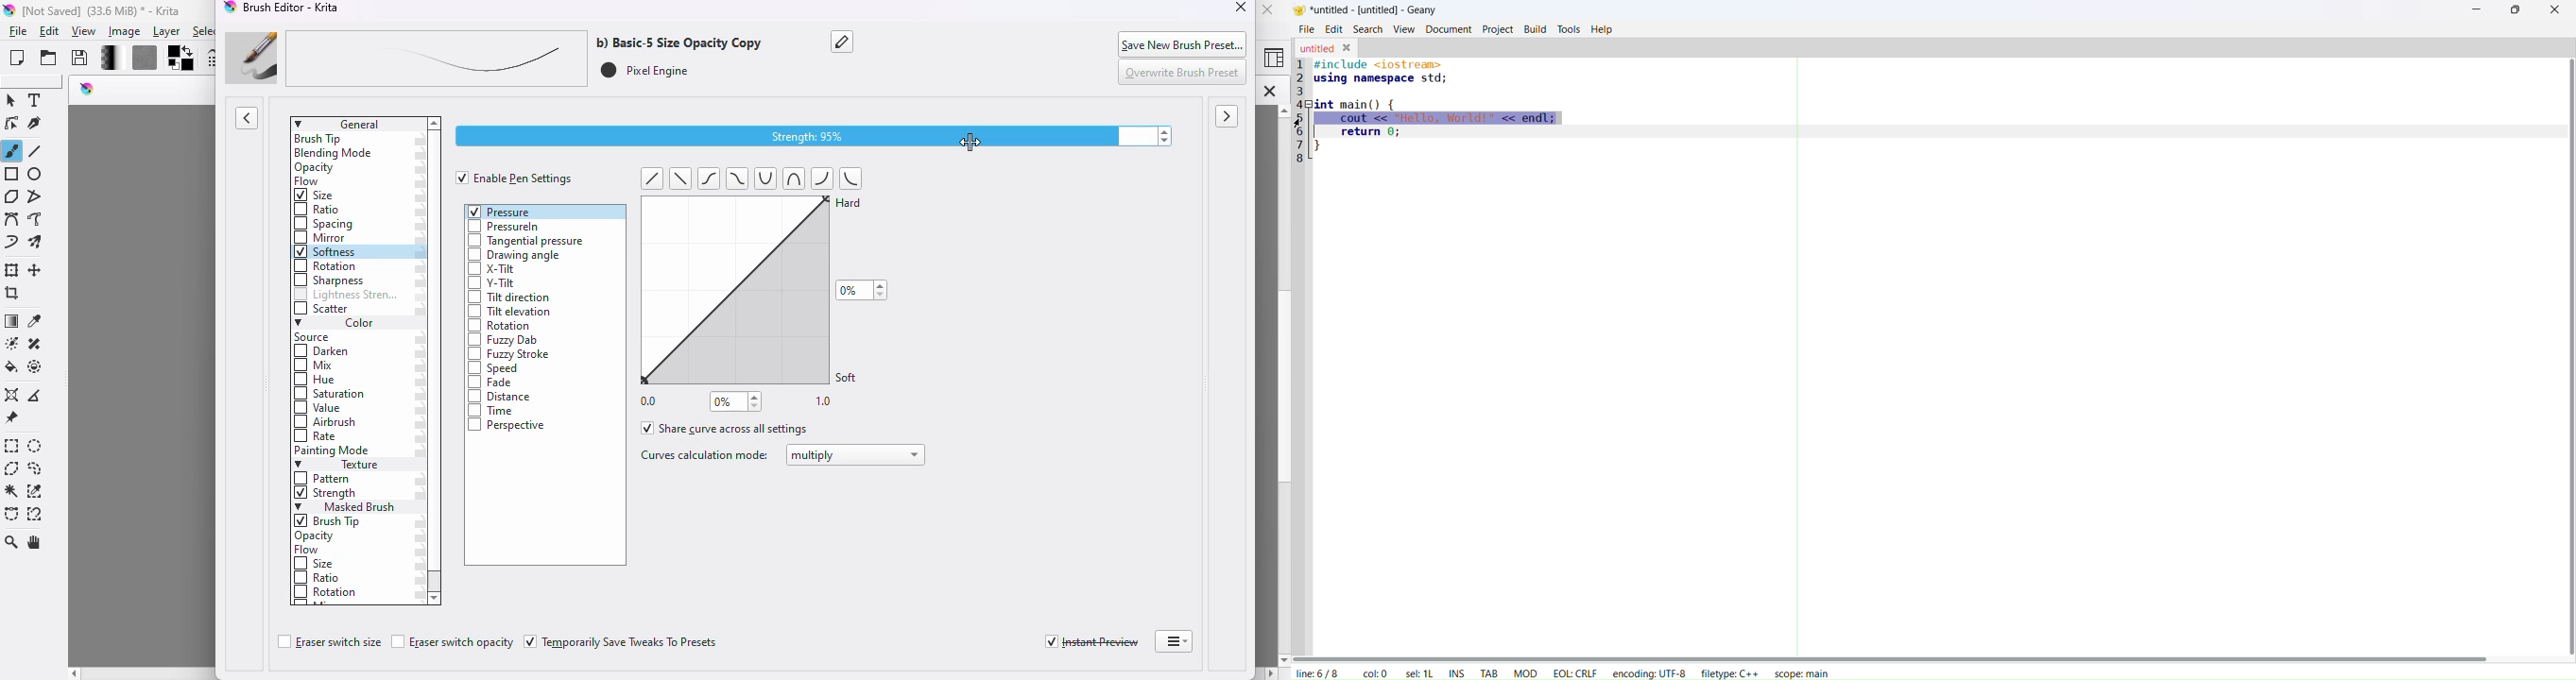 Image resolution: width=2576 pixels, height=700 pixels. I want to click on file, so click(18, 32).